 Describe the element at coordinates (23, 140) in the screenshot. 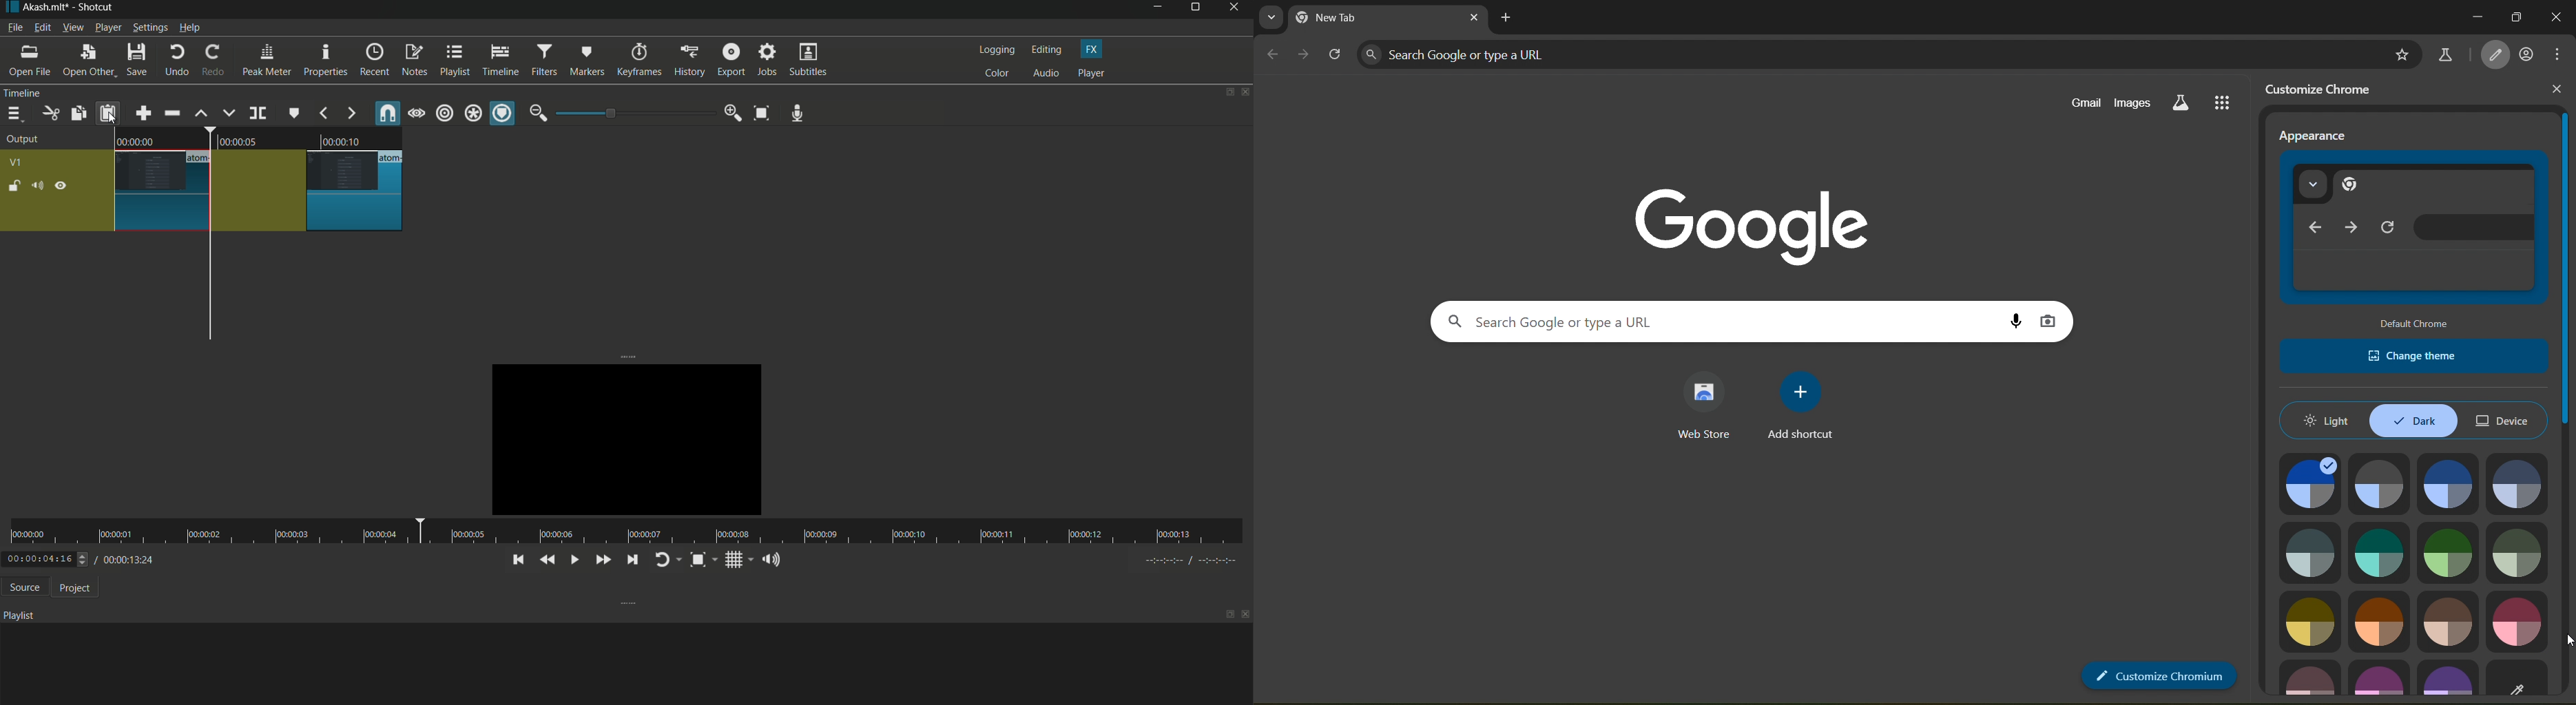

I see `output` at that location.